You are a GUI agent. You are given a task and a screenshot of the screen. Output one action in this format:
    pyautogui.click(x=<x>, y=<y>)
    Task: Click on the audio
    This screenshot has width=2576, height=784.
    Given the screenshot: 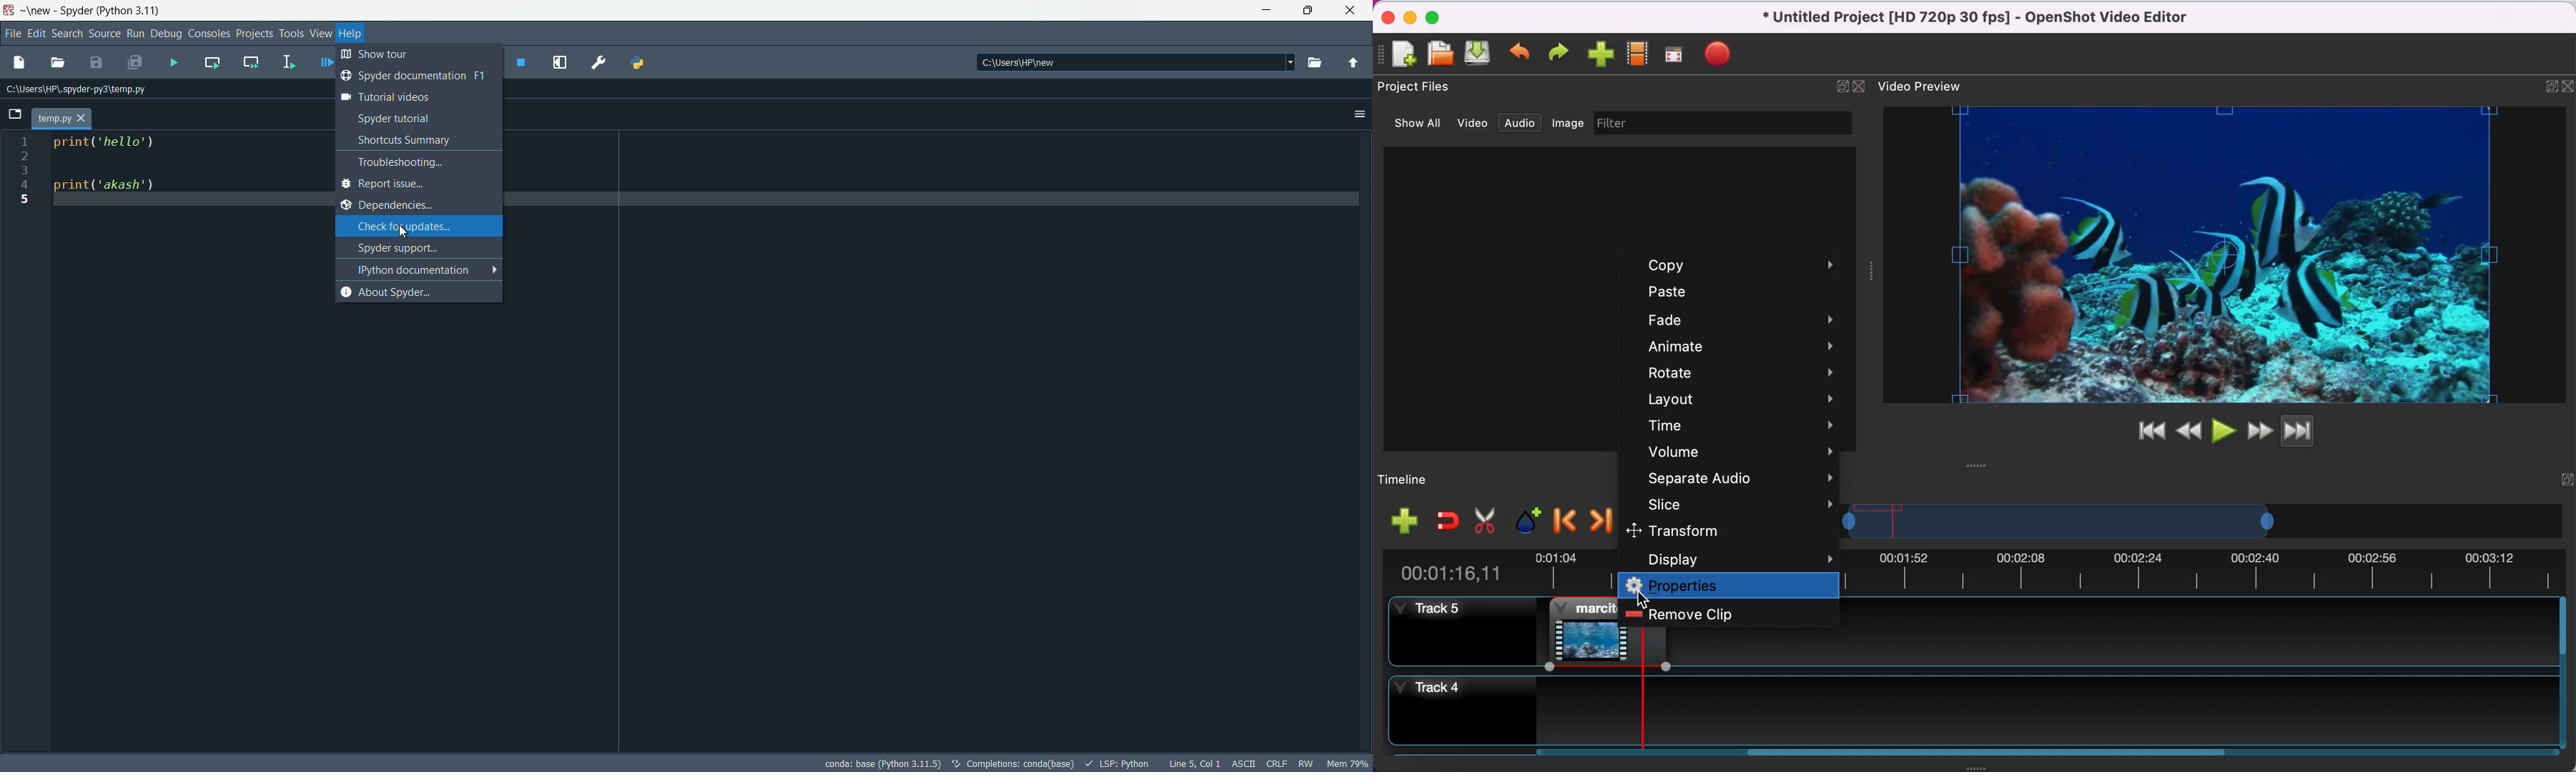 What is the action you would take?
    pyautogui.click(x=1519, y=122)
    